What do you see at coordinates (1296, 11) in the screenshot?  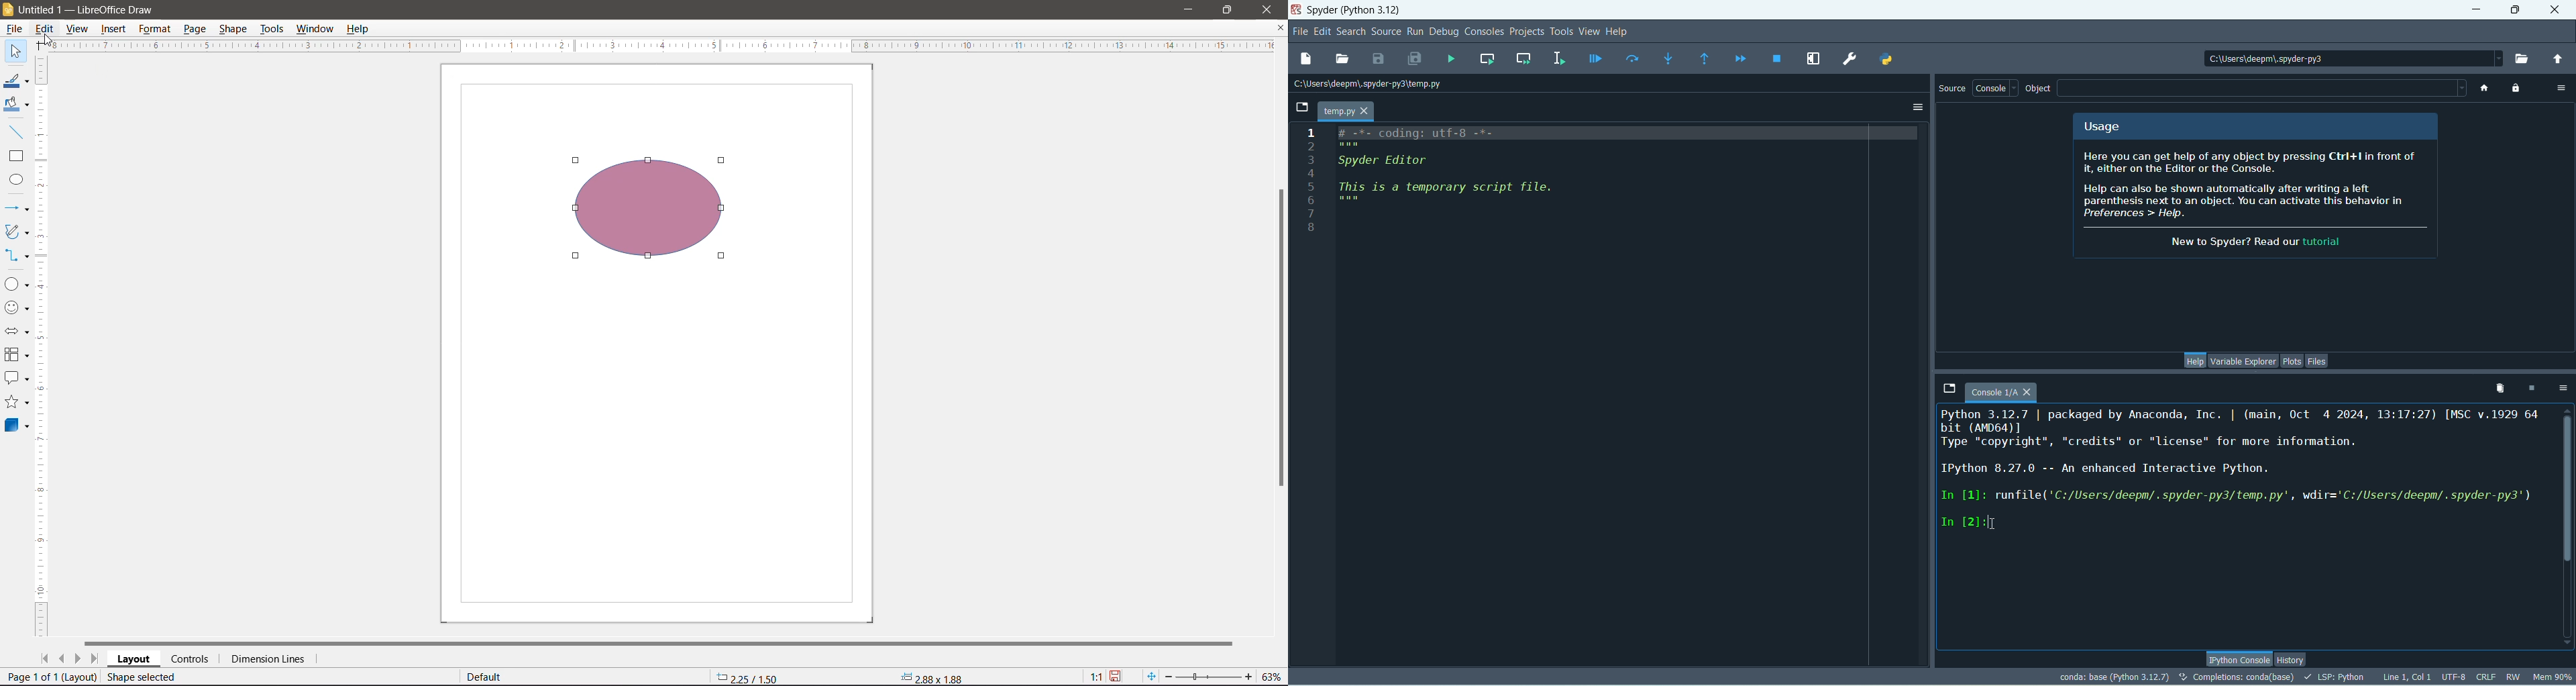 I see `logo` at bounding box center [1296, 11].